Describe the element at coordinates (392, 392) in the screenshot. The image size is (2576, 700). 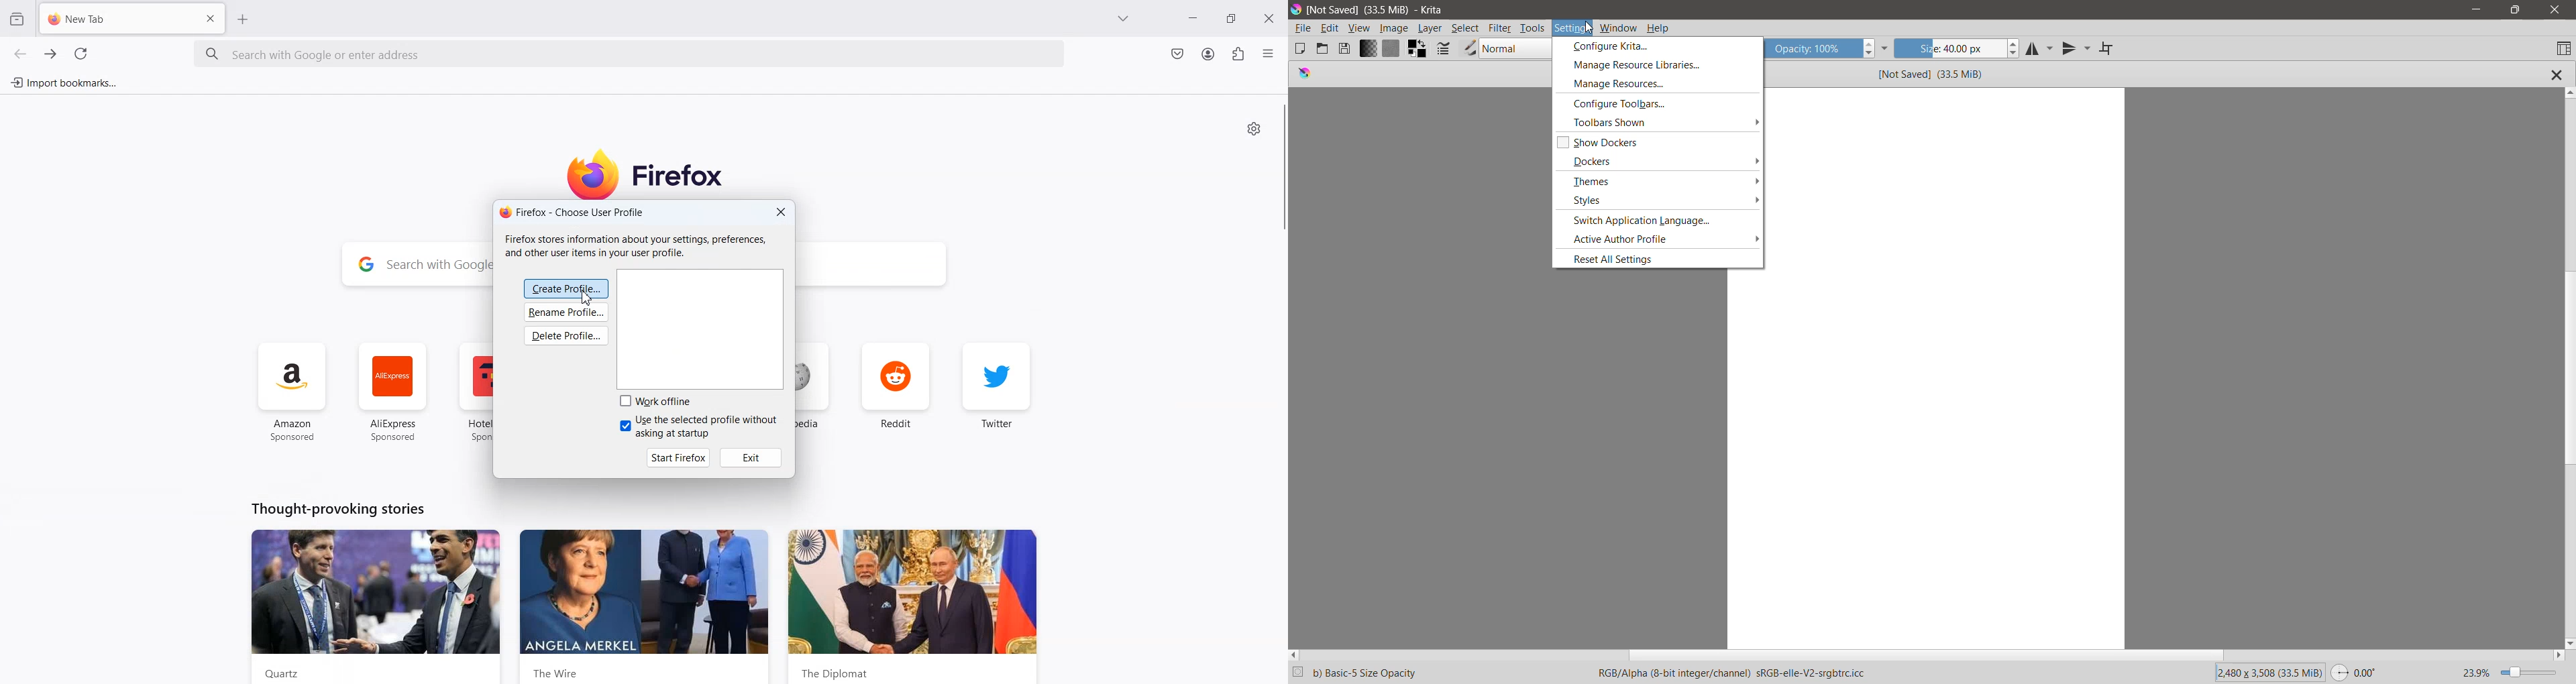
I see `AliExpress Sponsored` at that location.